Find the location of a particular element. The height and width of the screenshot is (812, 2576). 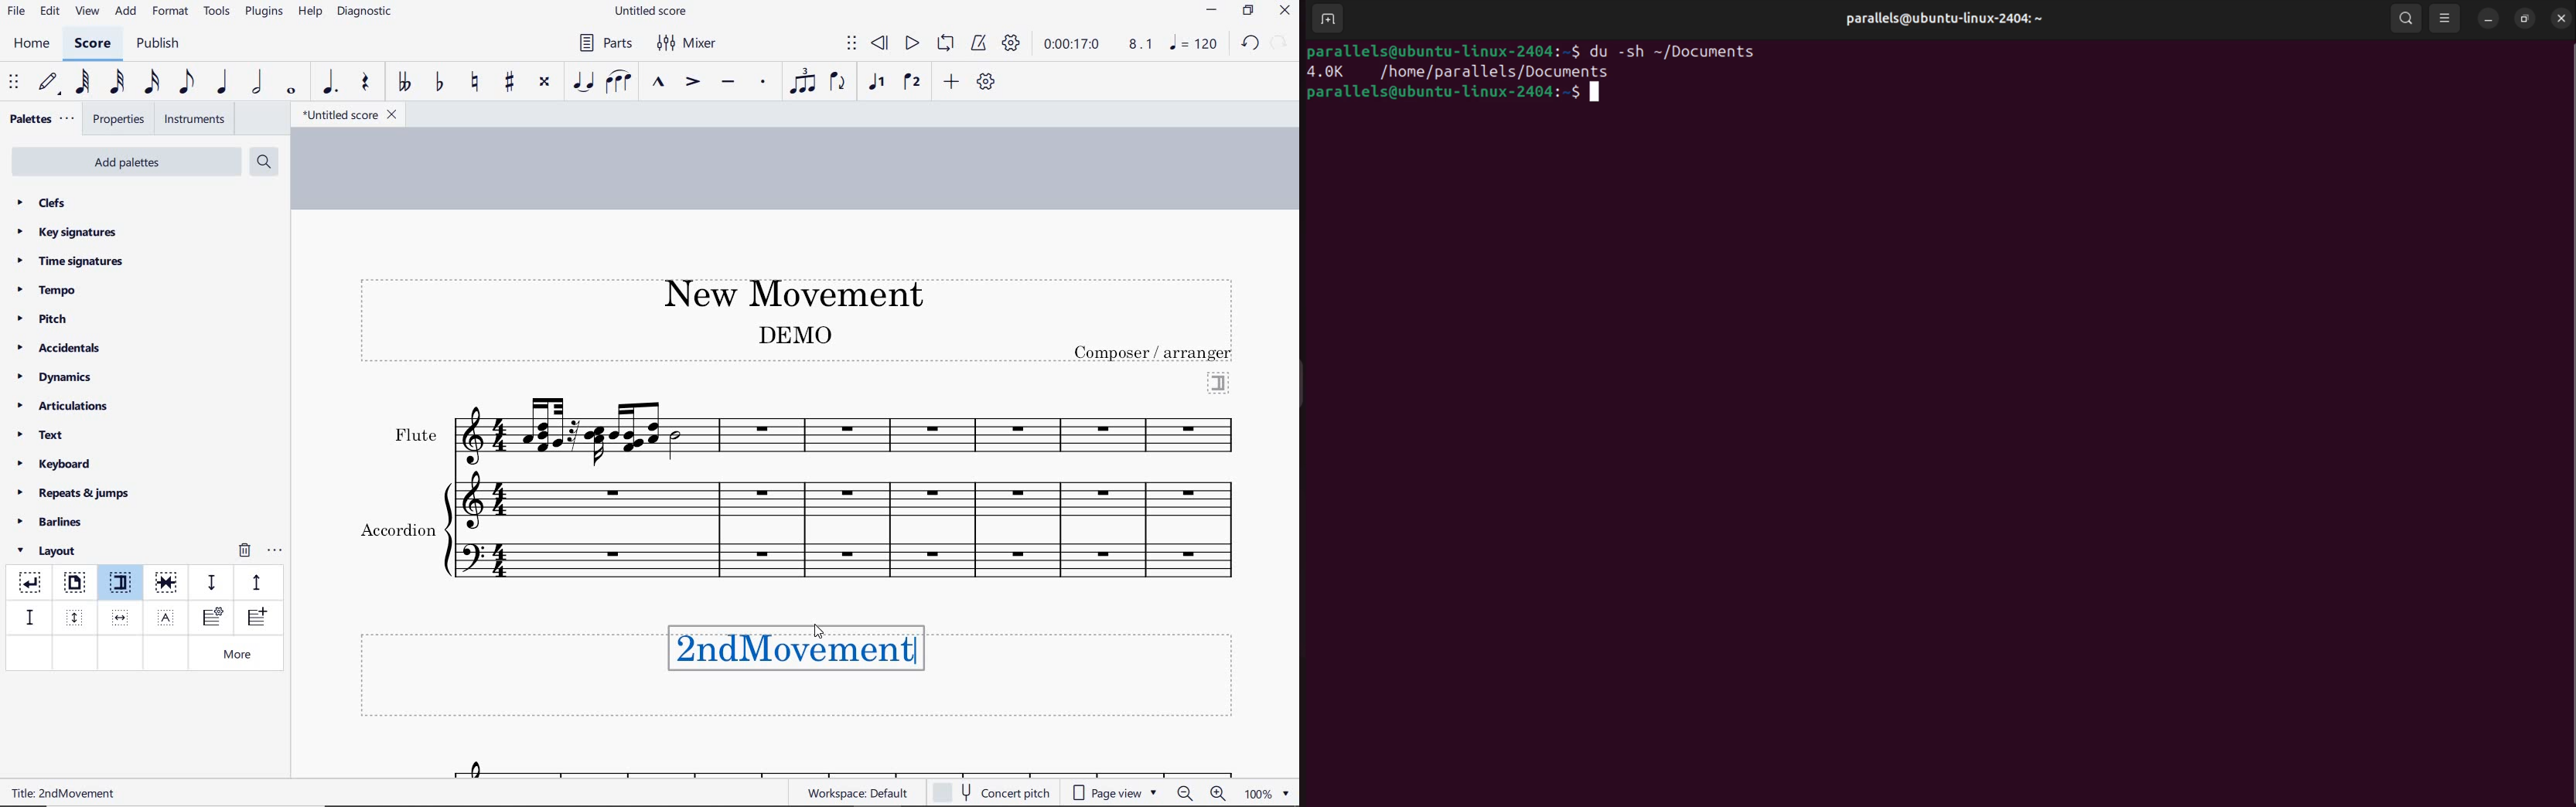

voice 2 is located at coordinates (913, 83).